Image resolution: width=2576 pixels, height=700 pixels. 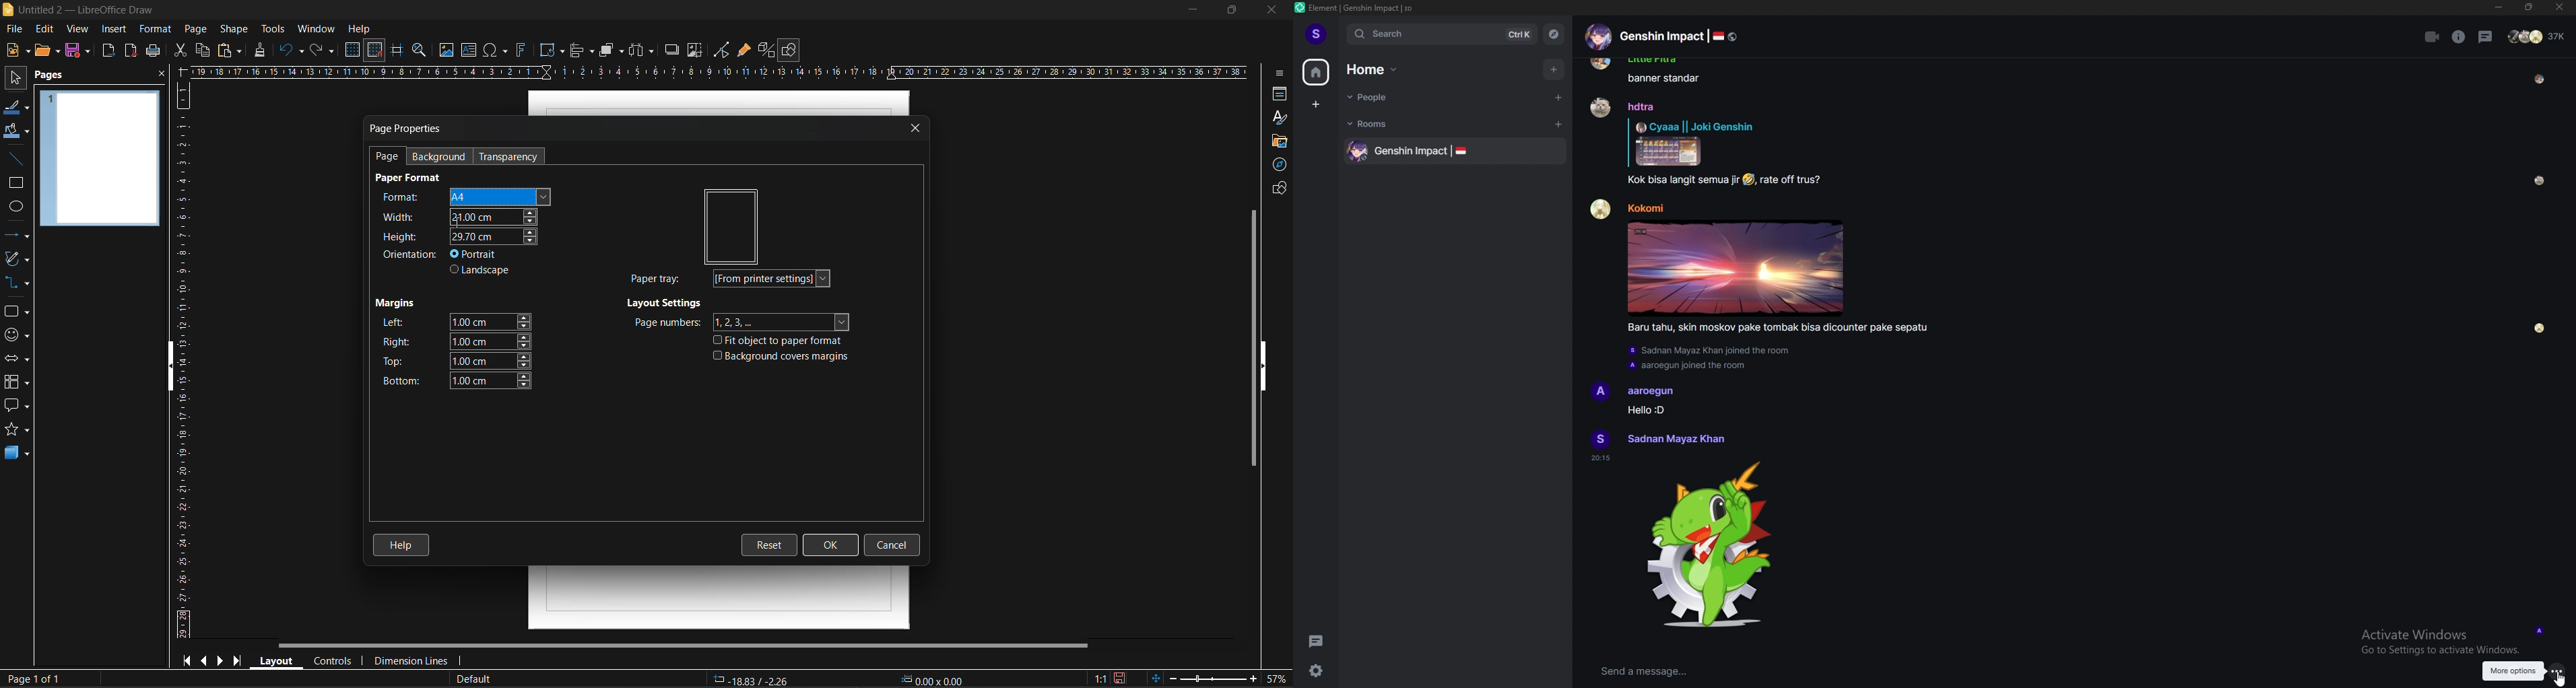 I want to click on people, so click(x=1387, y=97).